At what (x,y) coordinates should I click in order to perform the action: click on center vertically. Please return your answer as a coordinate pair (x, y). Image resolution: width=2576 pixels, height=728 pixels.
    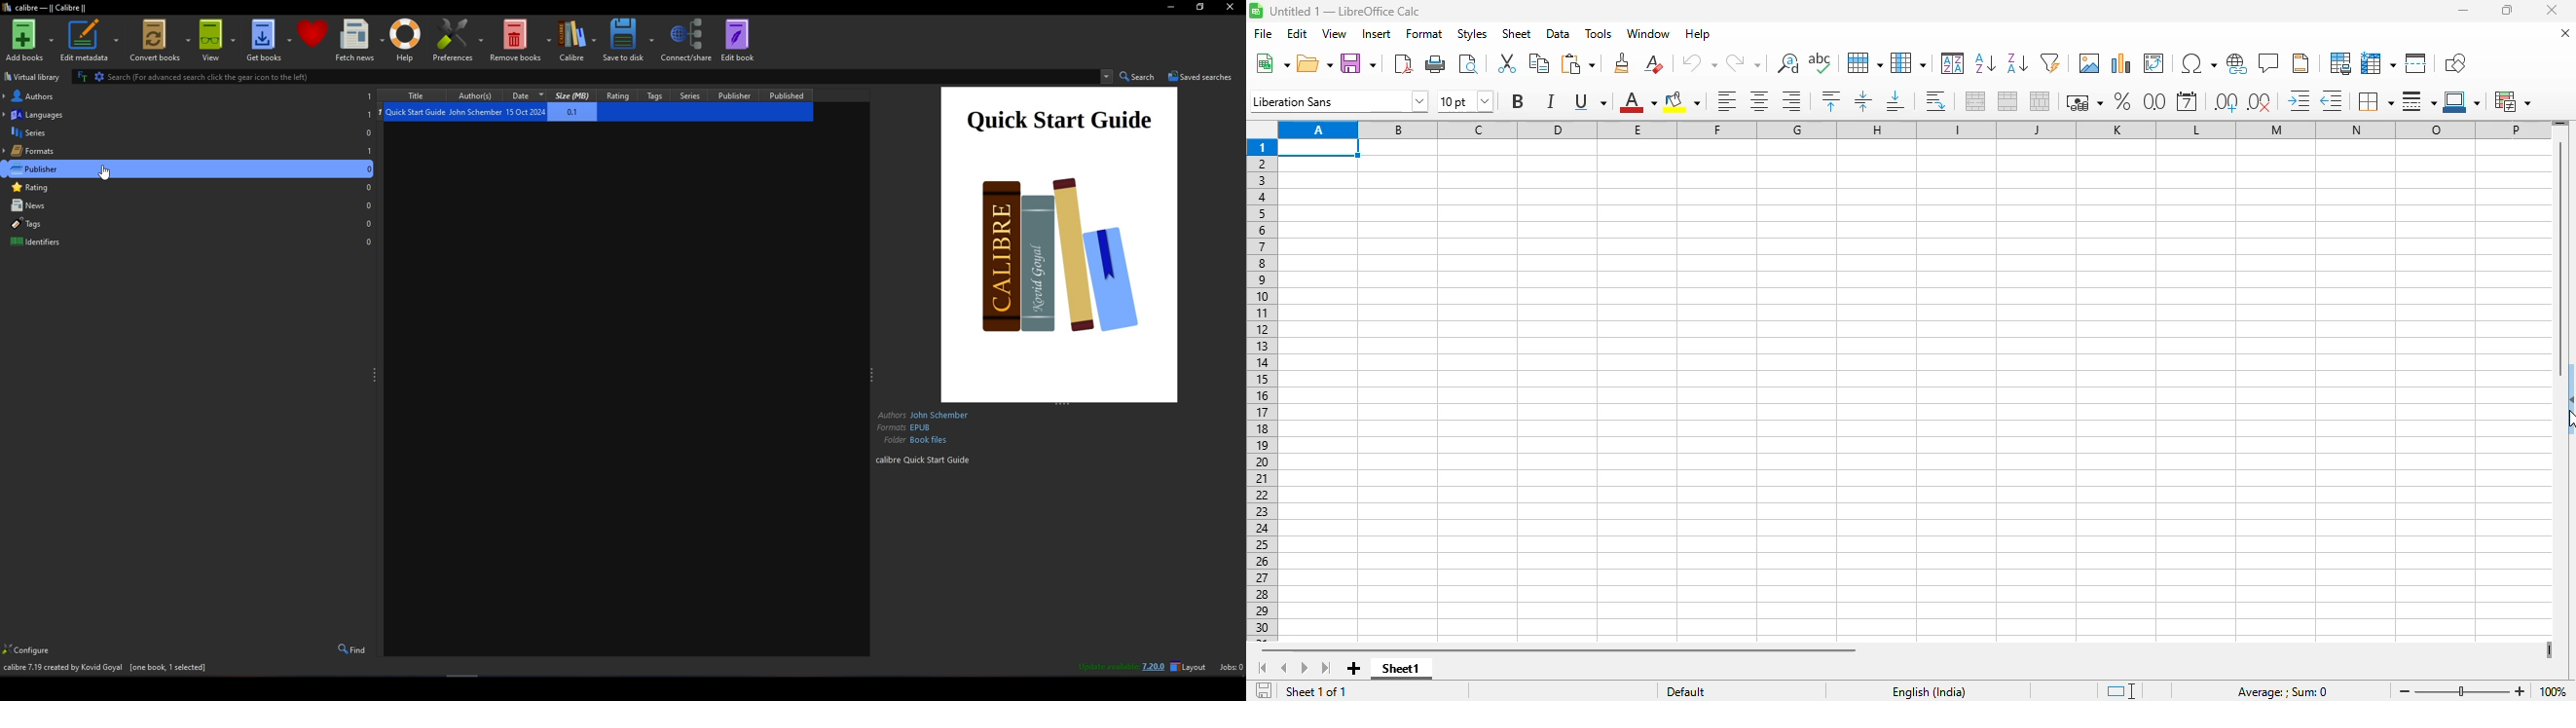
    Looking at the image, I should click on (1863, 101).